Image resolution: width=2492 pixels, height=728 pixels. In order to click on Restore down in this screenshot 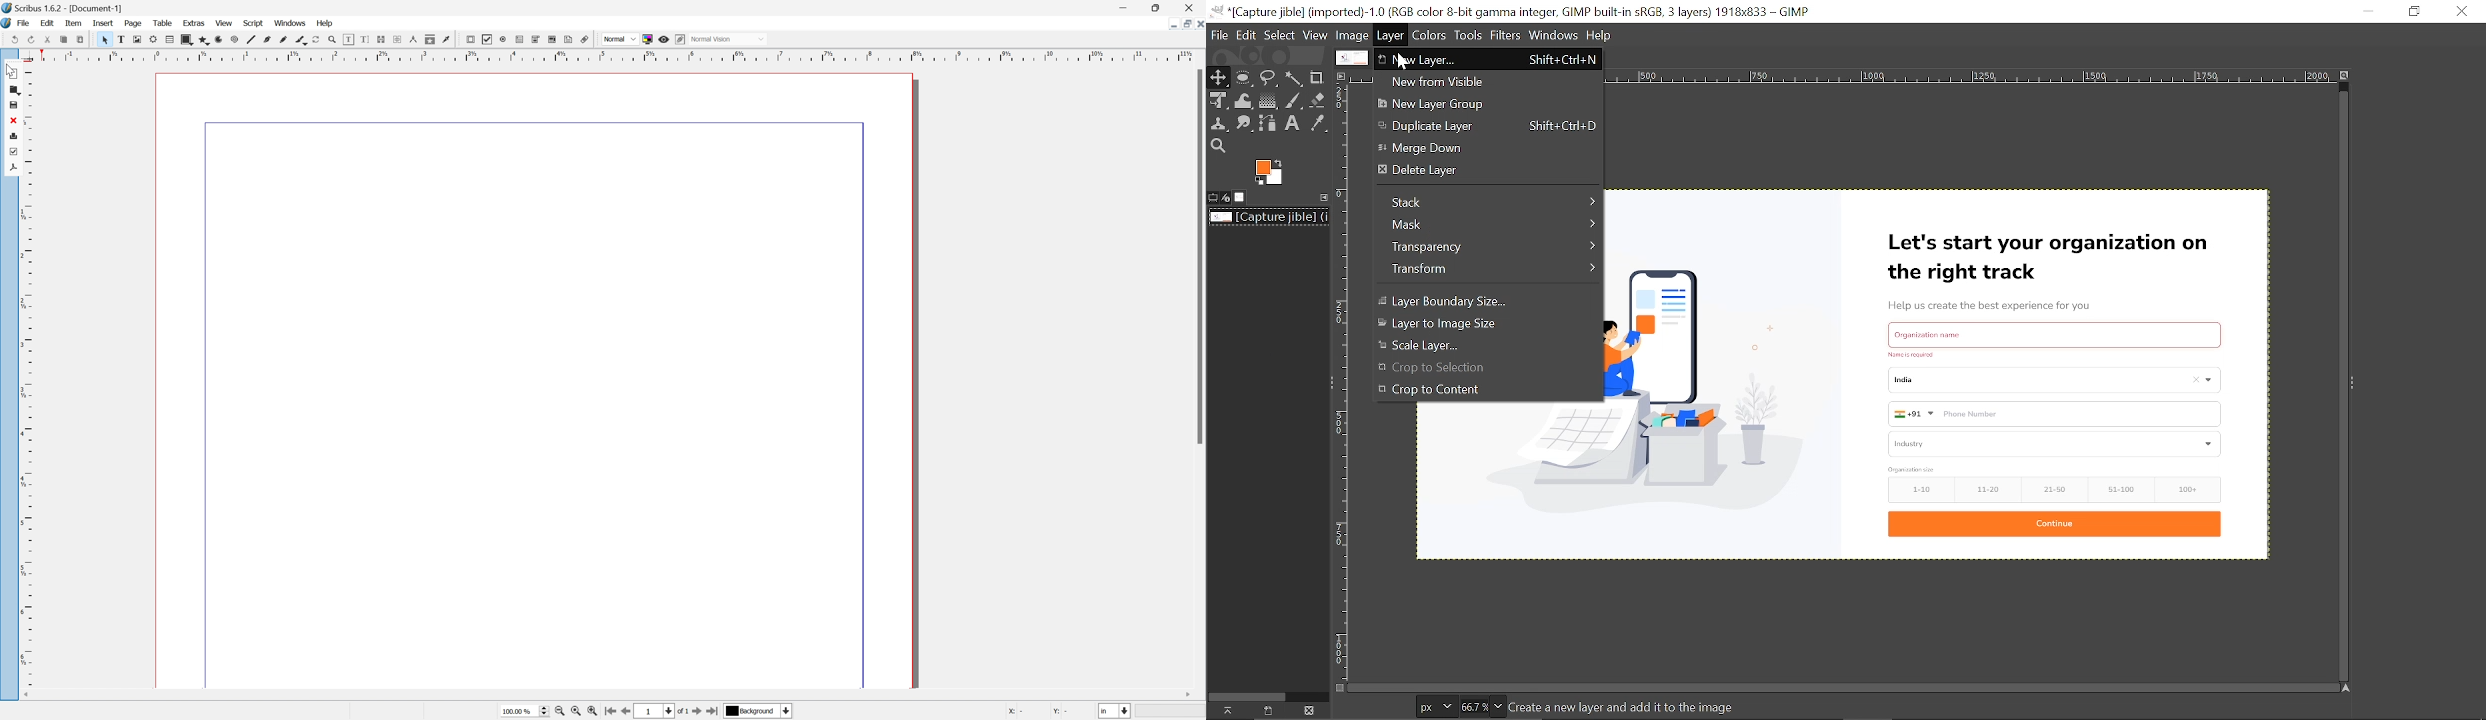, I will do `click(2413, 12)`.